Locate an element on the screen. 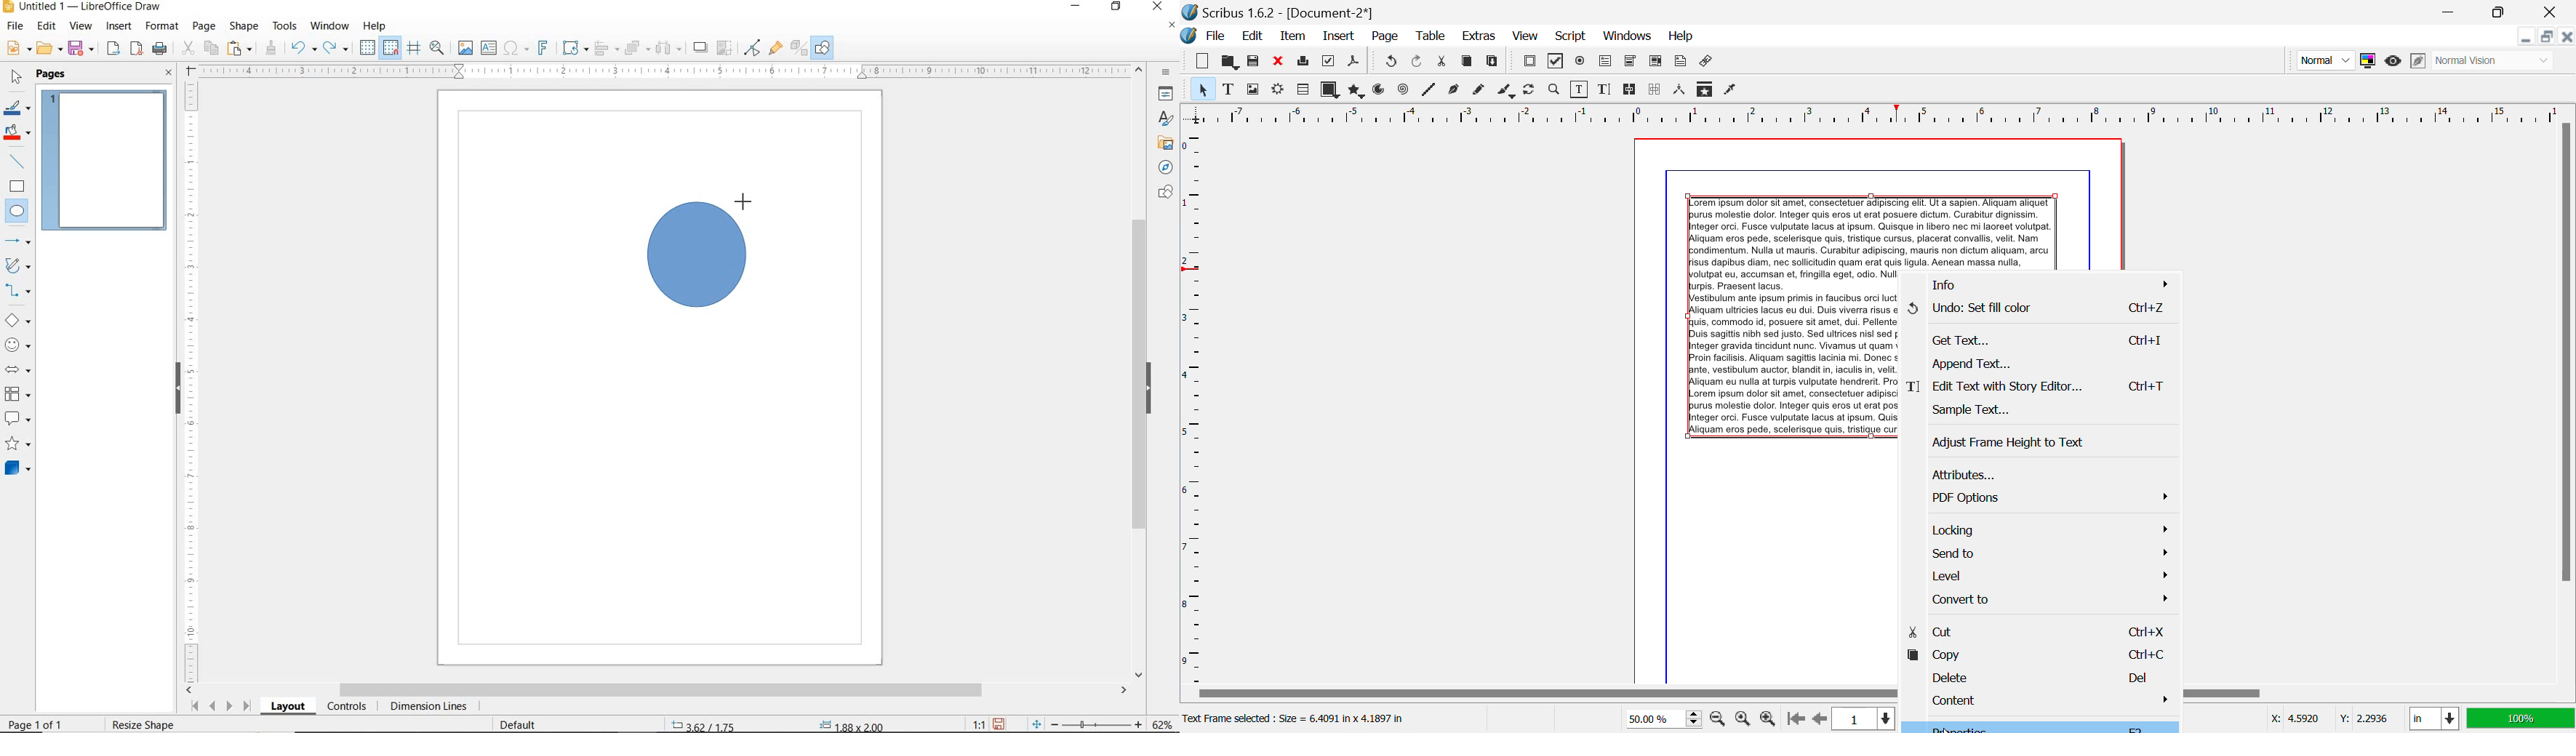  SHAPE is located at coordinates (245, 28).